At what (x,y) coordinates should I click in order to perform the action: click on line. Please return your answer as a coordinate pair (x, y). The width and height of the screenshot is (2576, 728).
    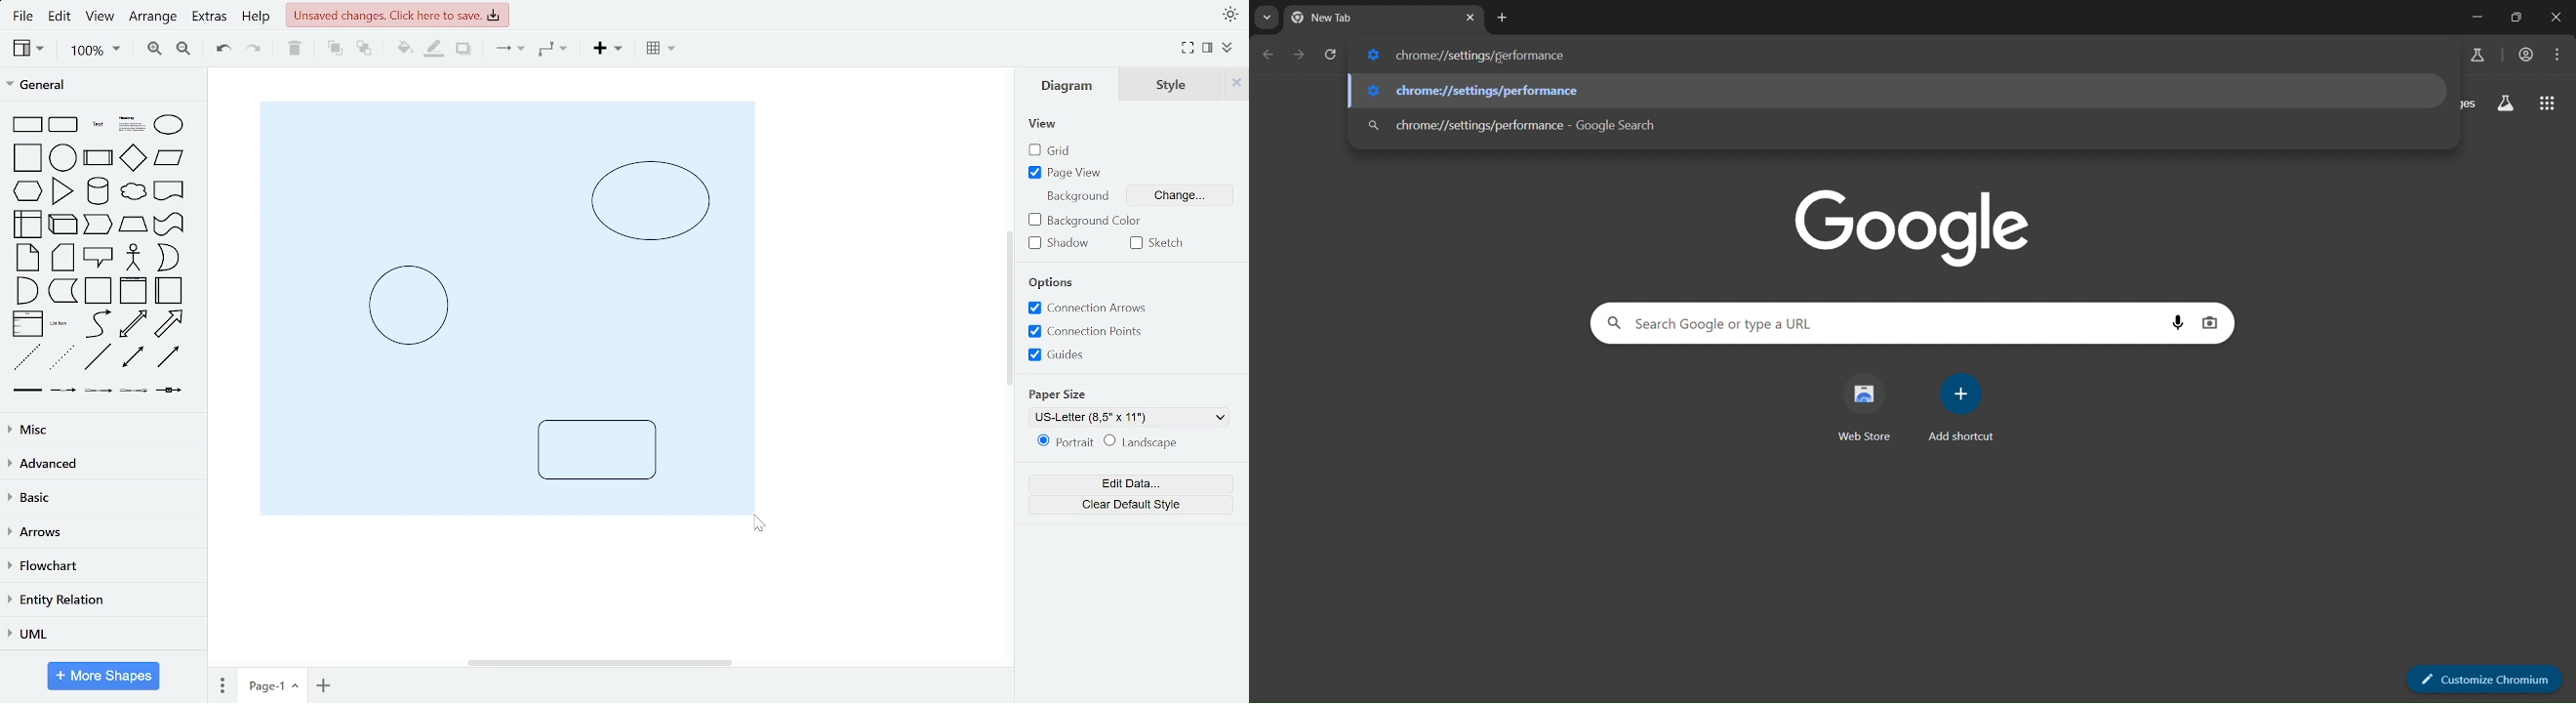
    Looking at the image, I should click on (99, 357).